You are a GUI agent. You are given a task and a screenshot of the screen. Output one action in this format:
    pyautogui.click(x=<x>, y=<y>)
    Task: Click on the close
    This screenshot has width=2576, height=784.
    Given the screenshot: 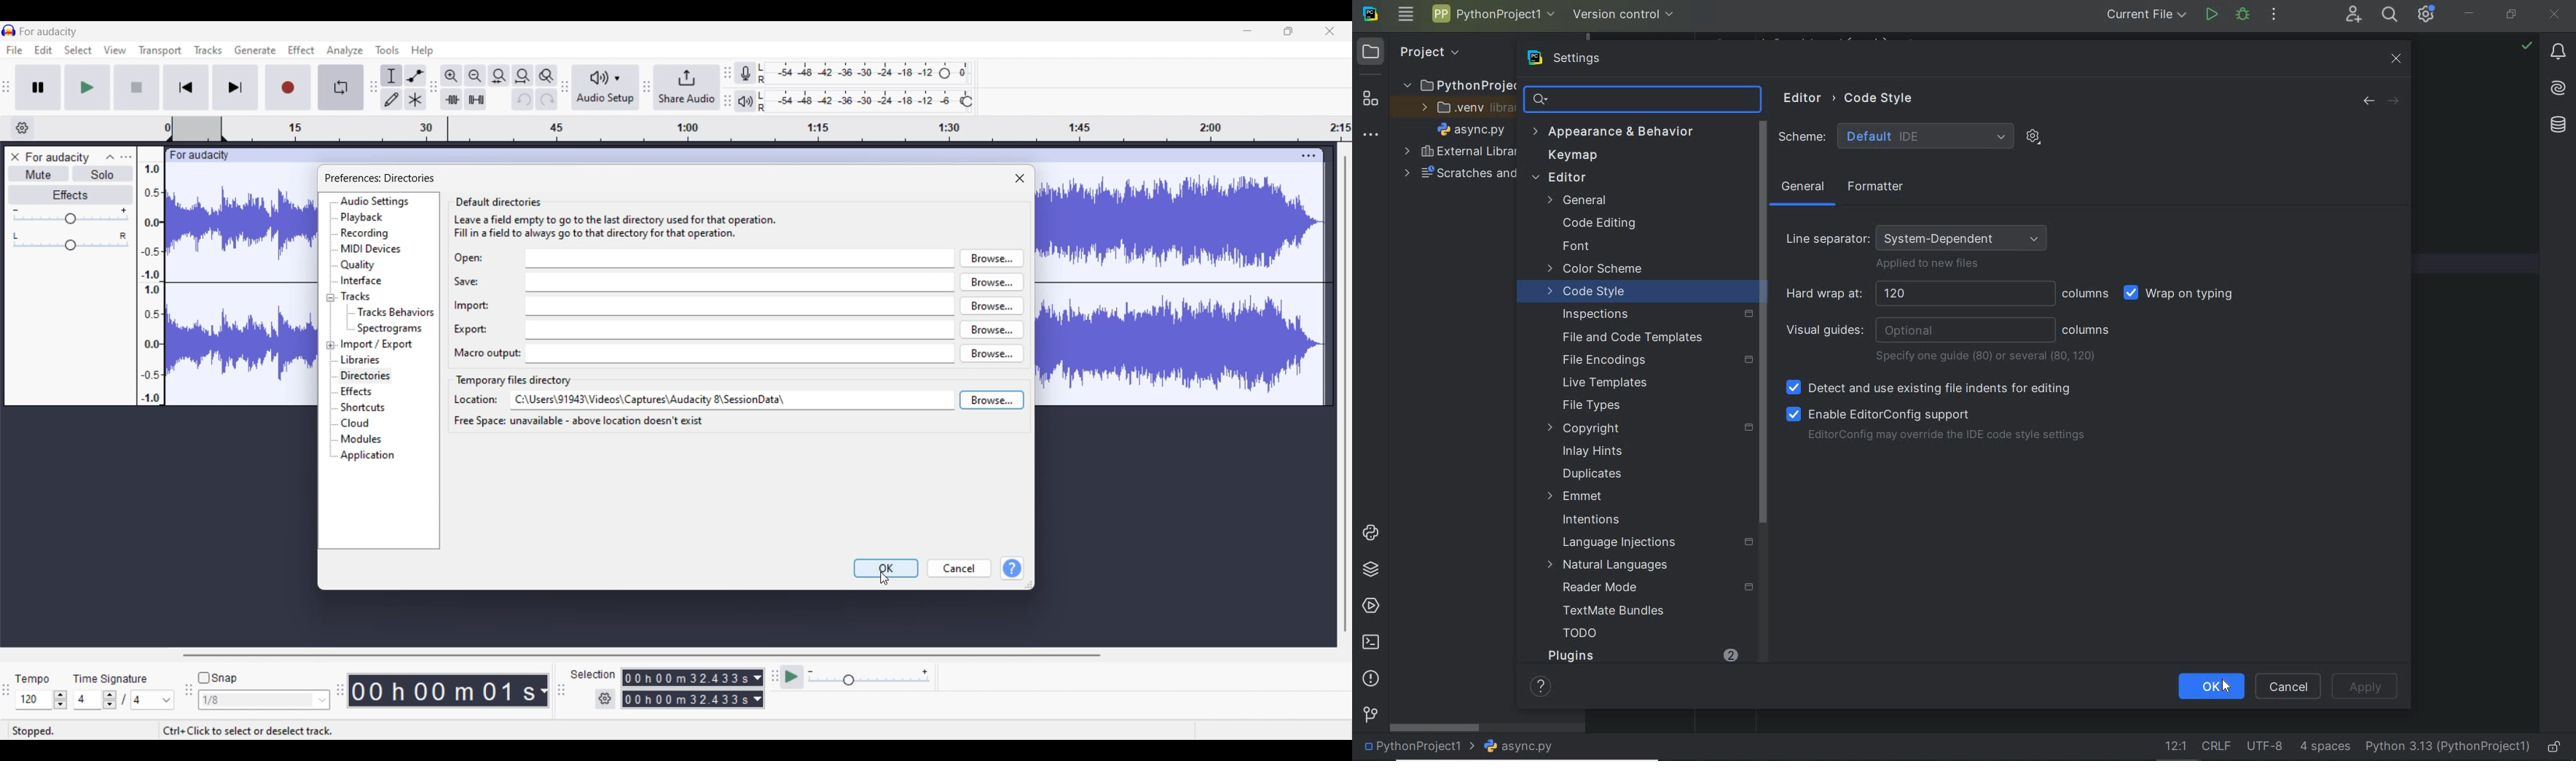 What is the action you would take?
    pyautogui.click(x=2397, y=58)
    